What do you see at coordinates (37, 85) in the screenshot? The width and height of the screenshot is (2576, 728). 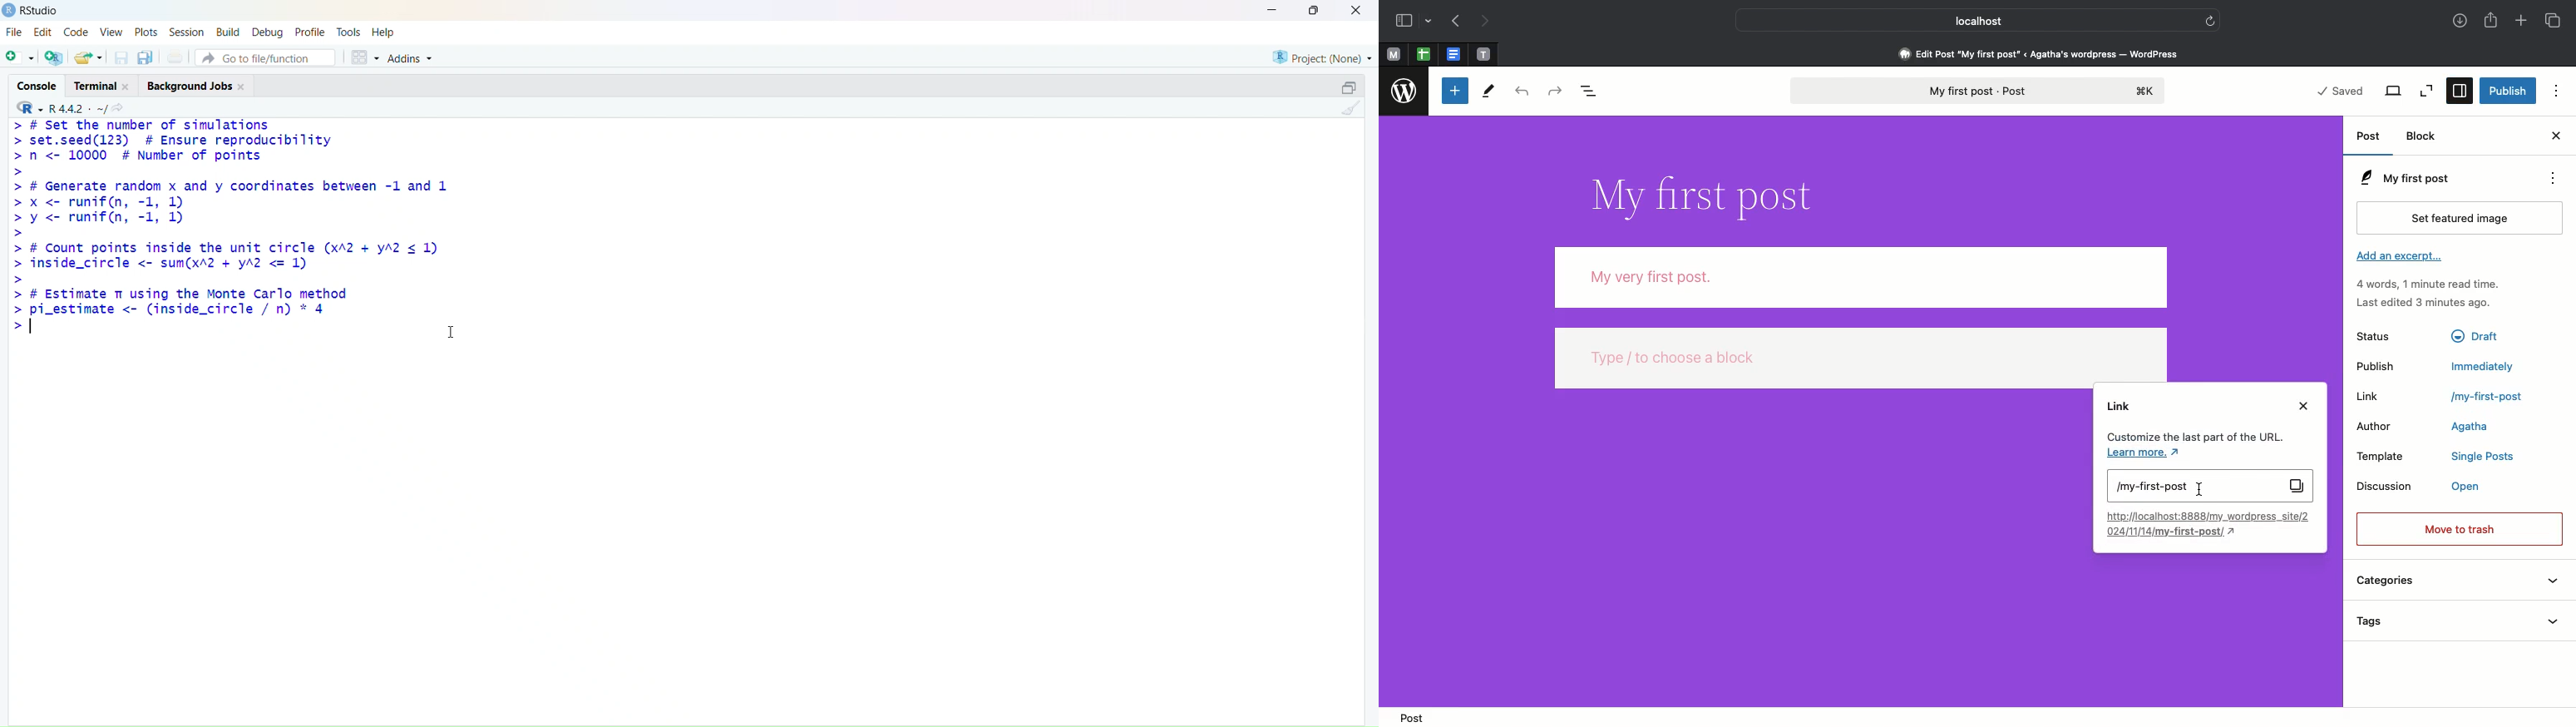 I see `Console` at bounding box center [37, 85].